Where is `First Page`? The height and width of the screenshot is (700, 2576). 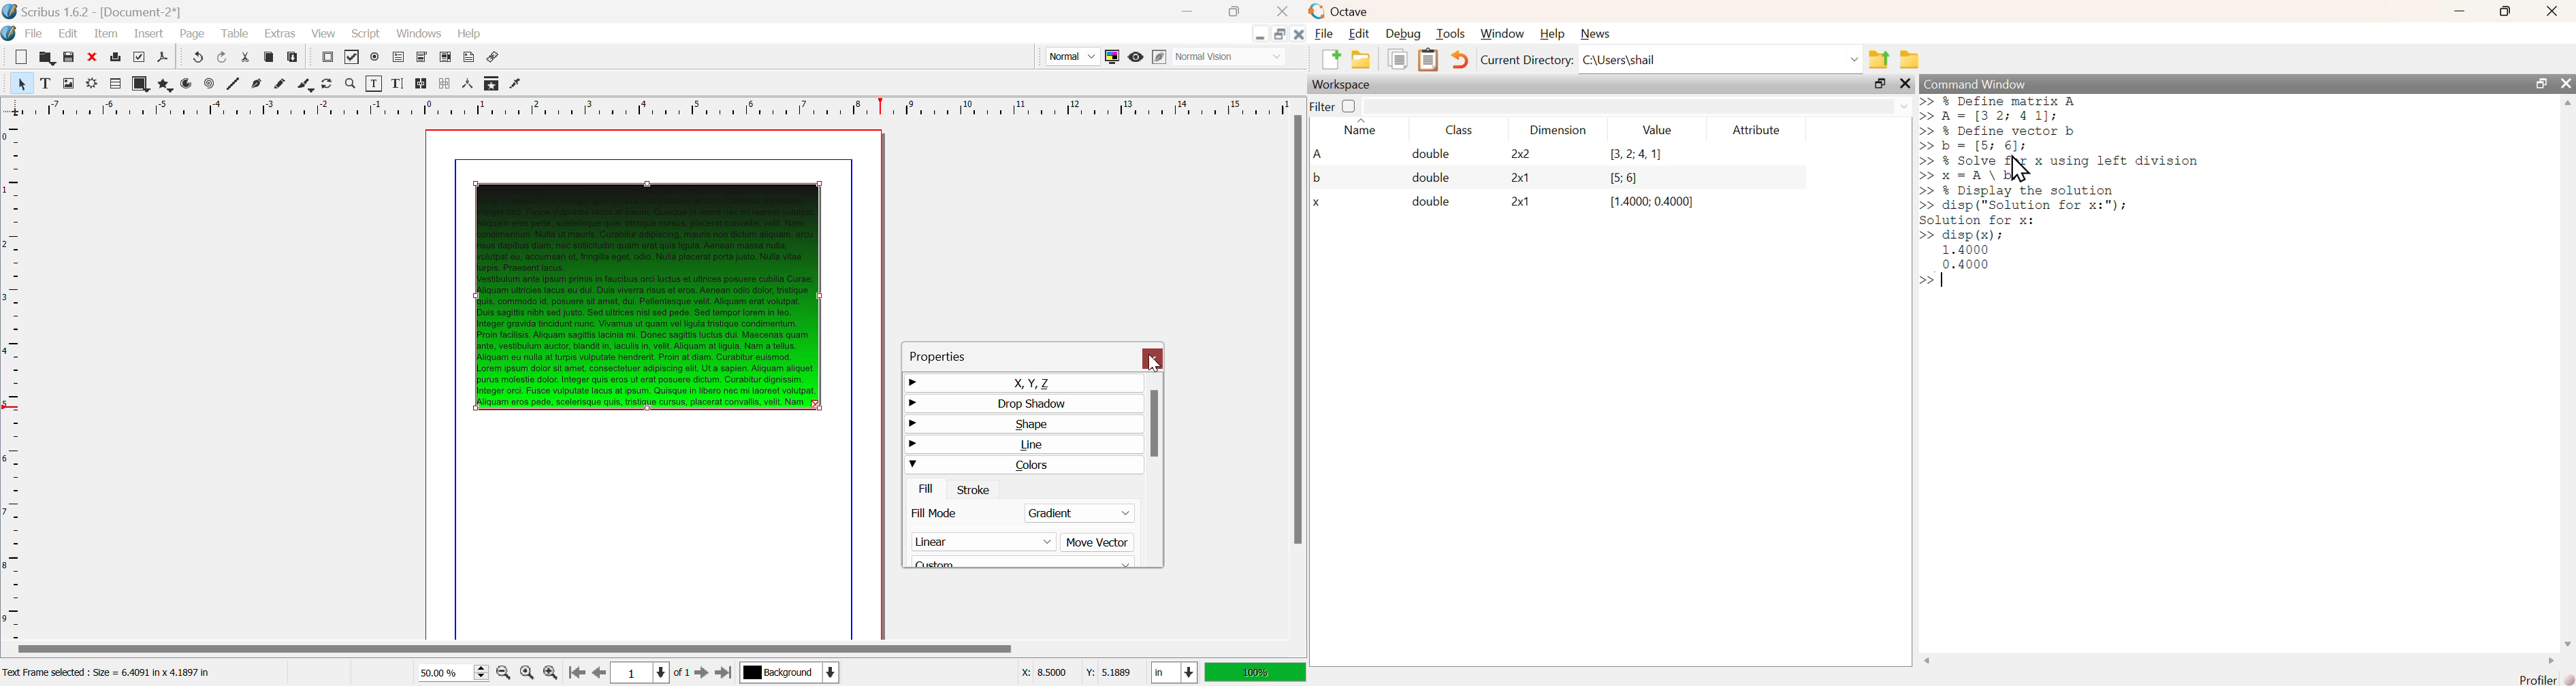
First Page is located at coordinates (575, 674).